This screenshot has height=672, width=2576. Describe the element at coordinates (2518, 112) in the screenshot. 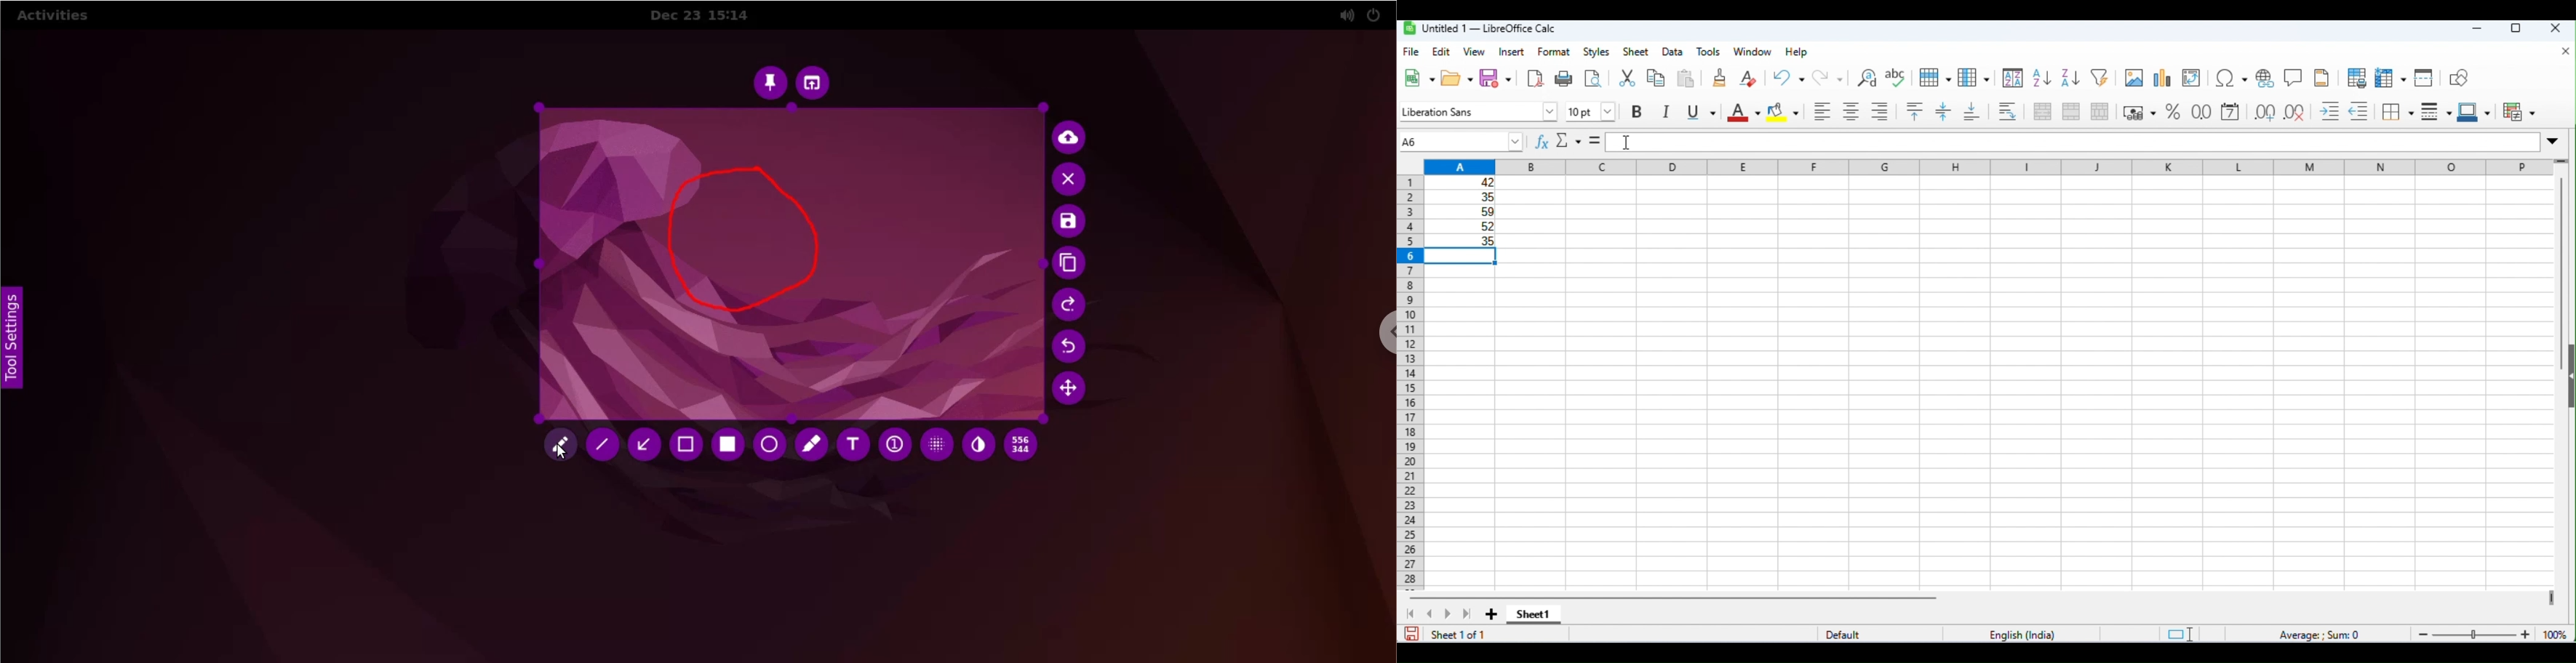

I see `conditional` at that location.